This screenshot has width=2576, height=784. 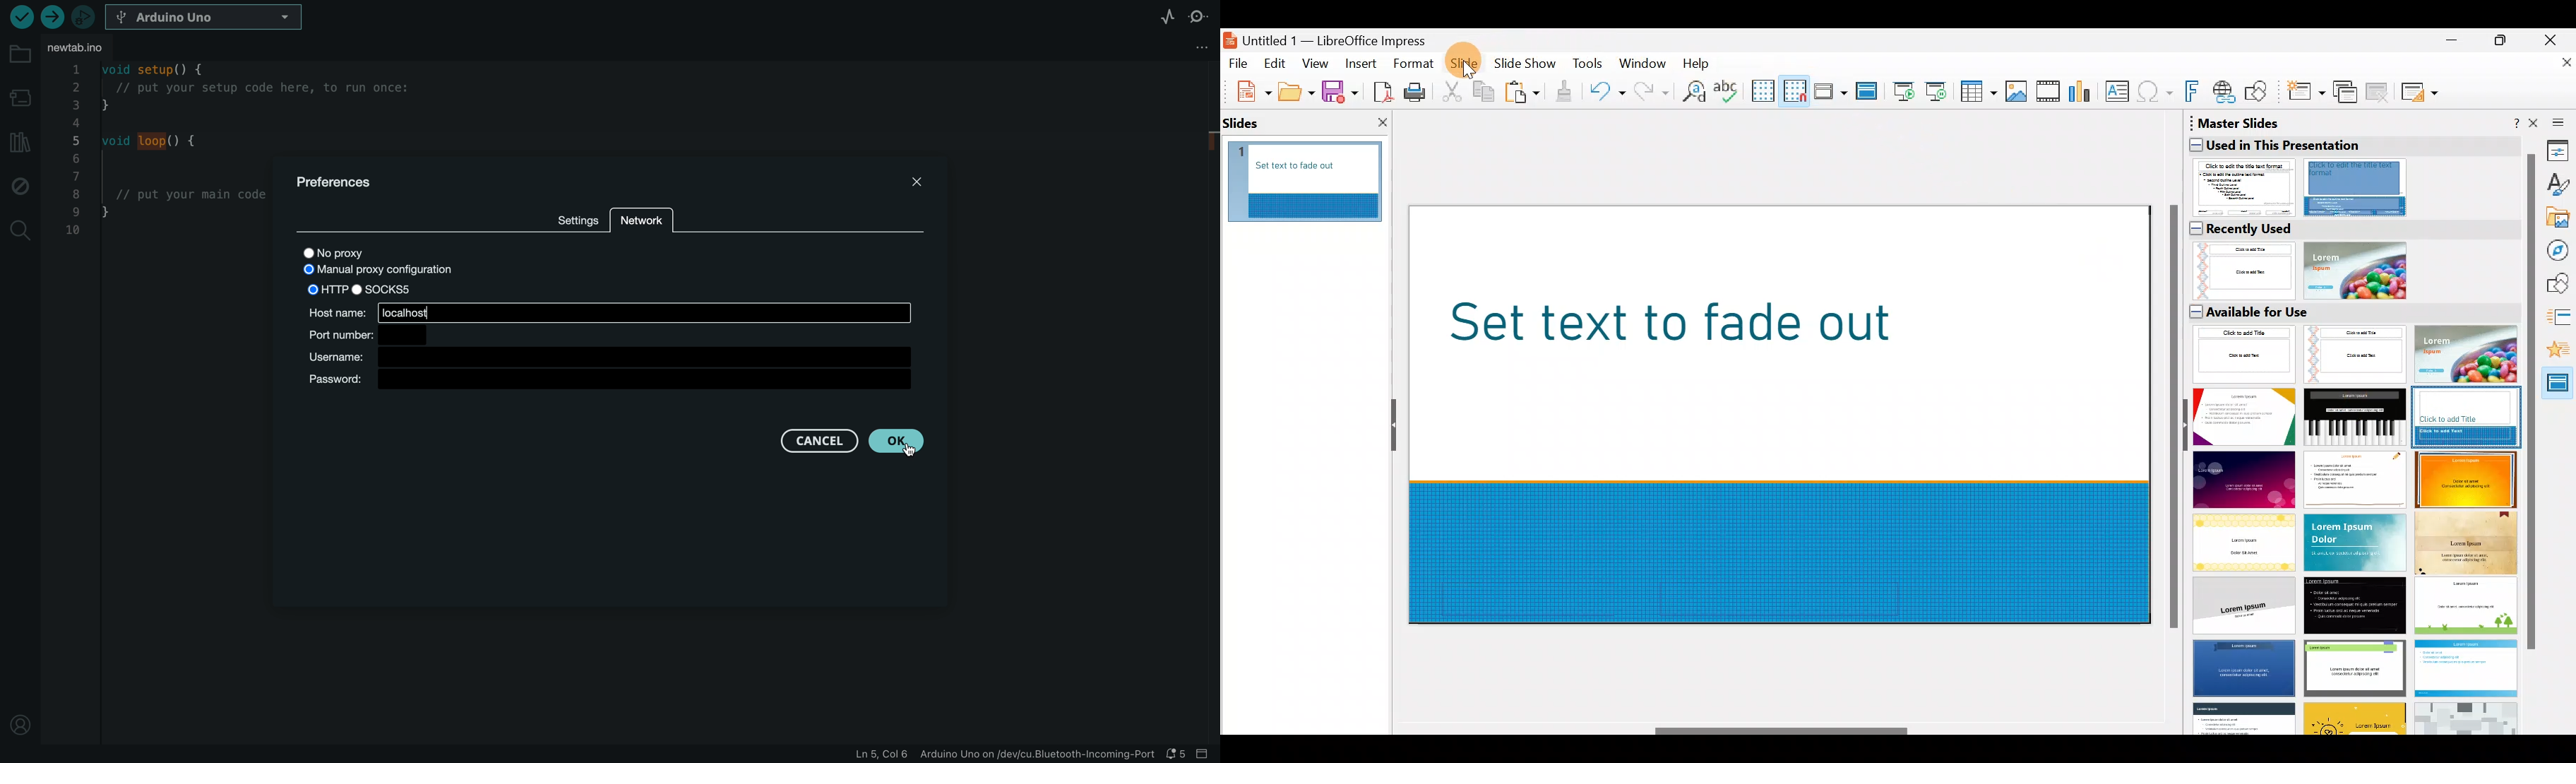 I want to click on Recently used, so click(x=2346, y=259).